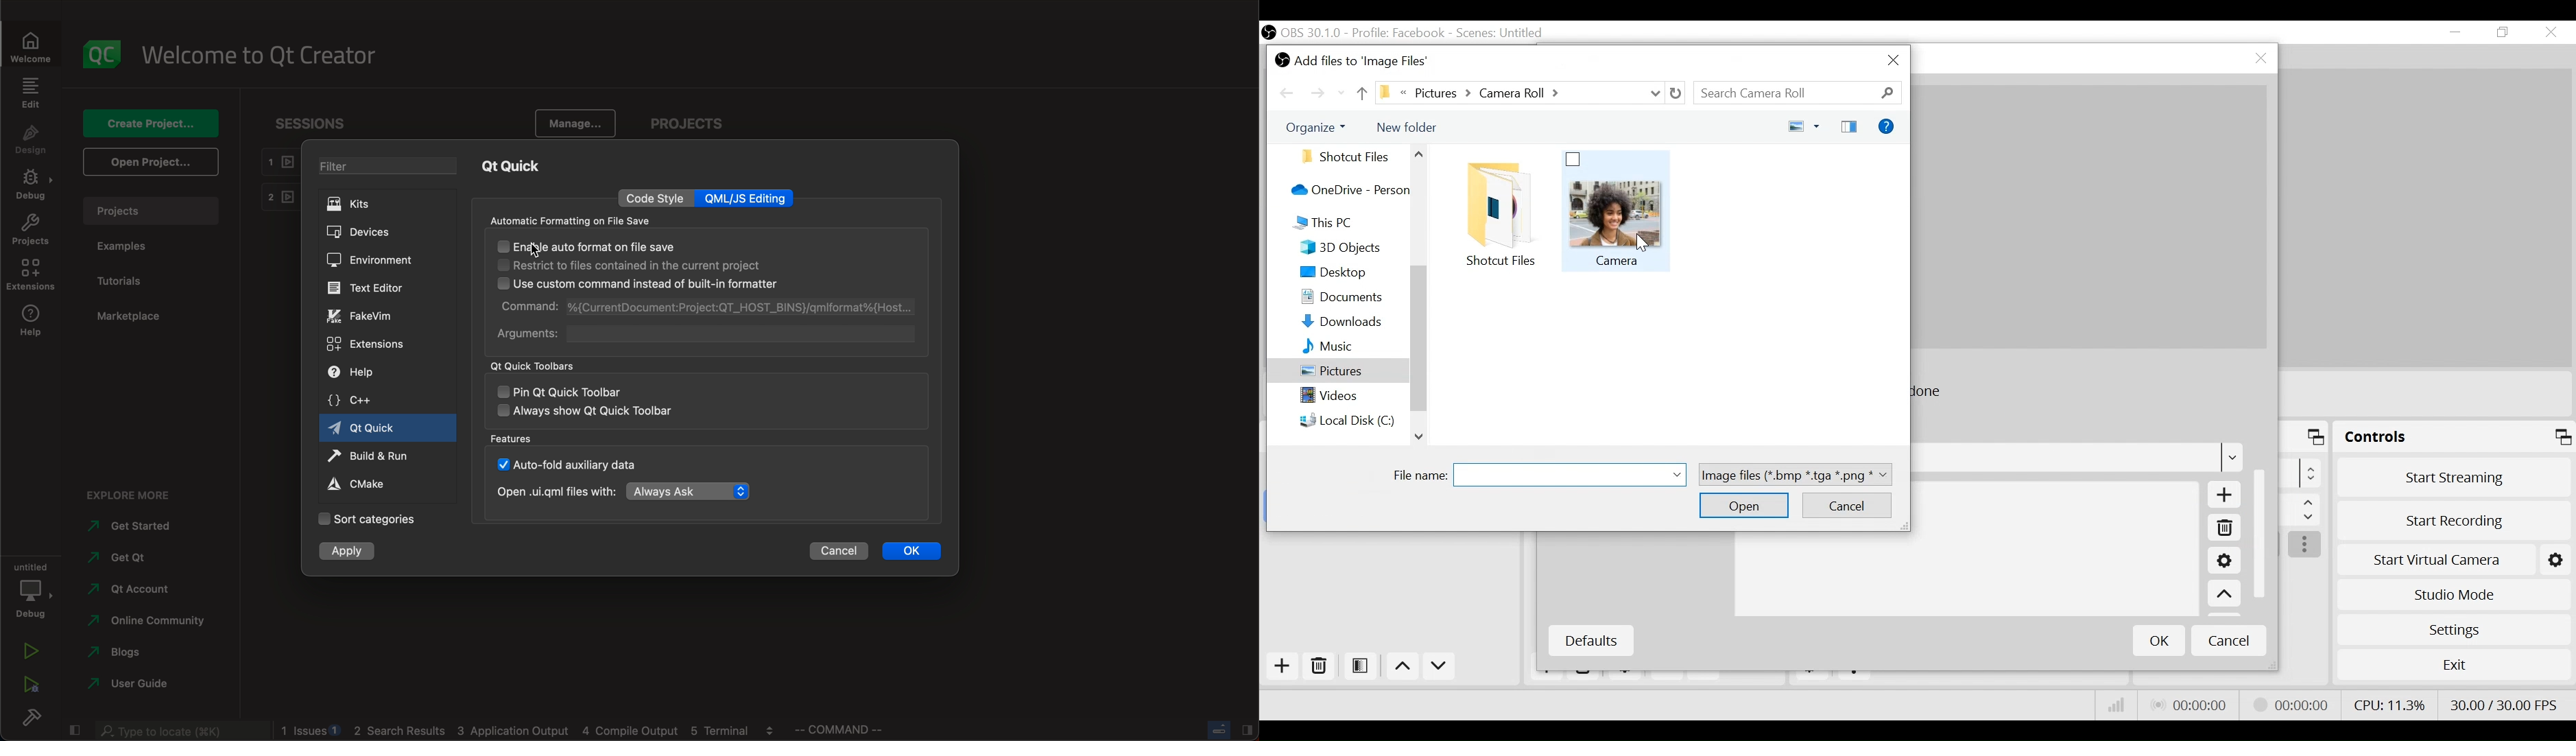 The height and width of the screenshot is (756, 2576). What do you see at coordinates (2454, 439) in the screenshot?
I see `Controls` at bounding box center [2454, 439].